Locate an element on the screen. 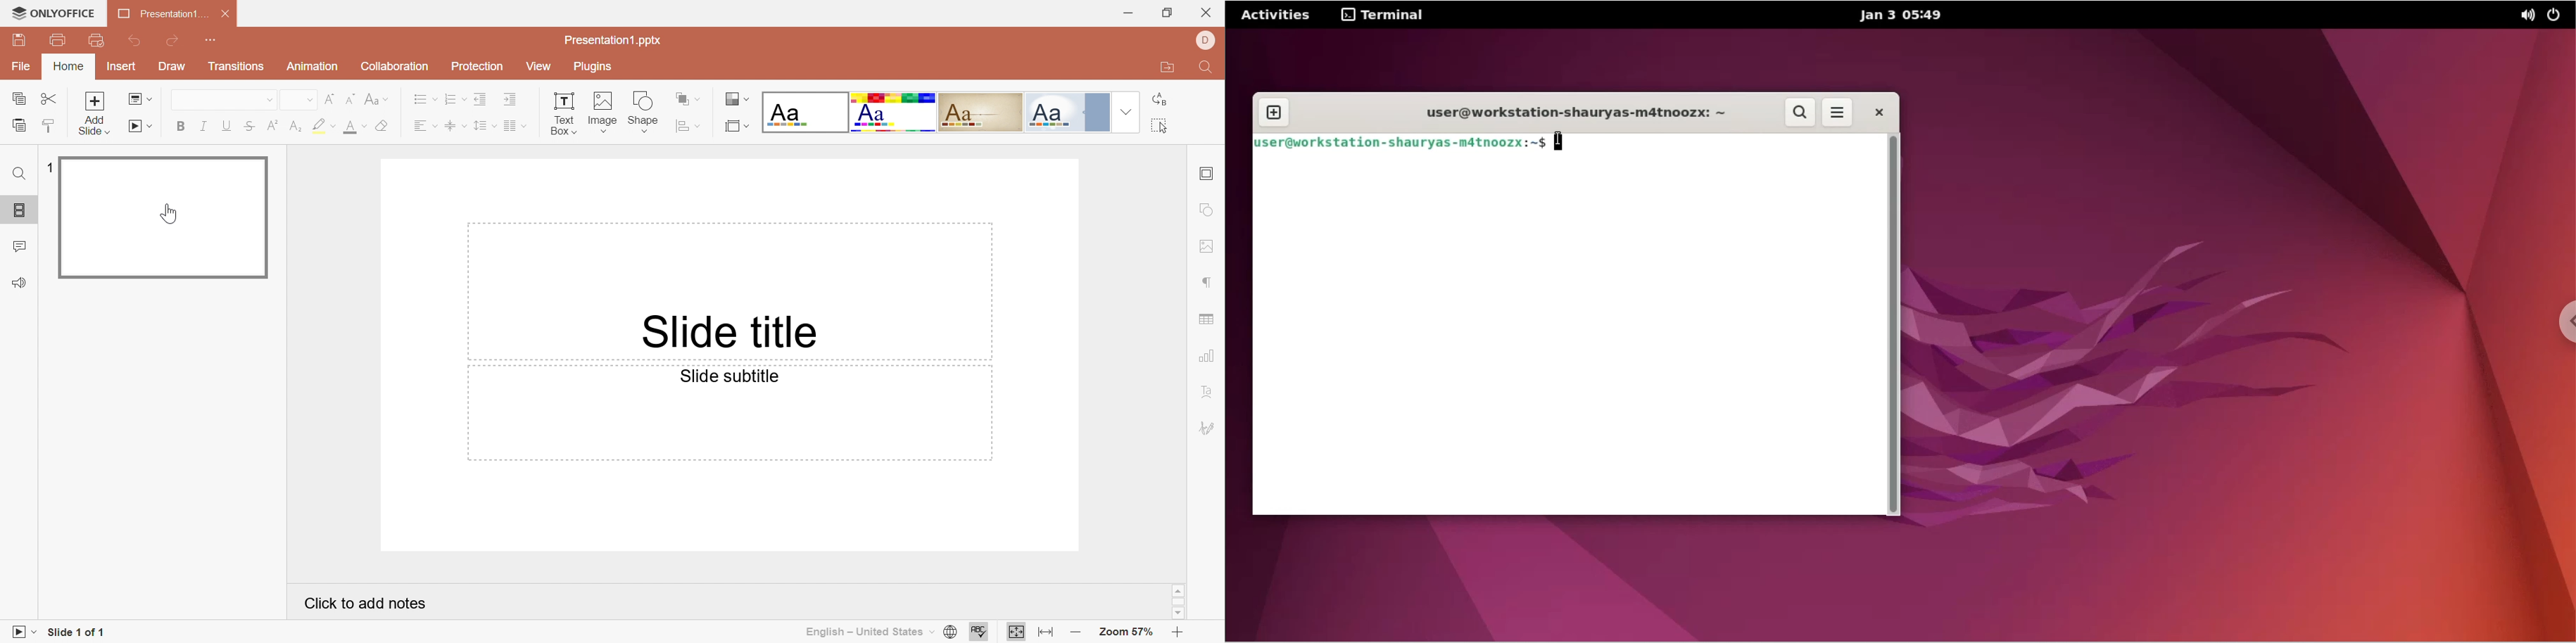 The width and height of the screenshot is (2576, 644). Minimize is located at coordinates (1124, 13).